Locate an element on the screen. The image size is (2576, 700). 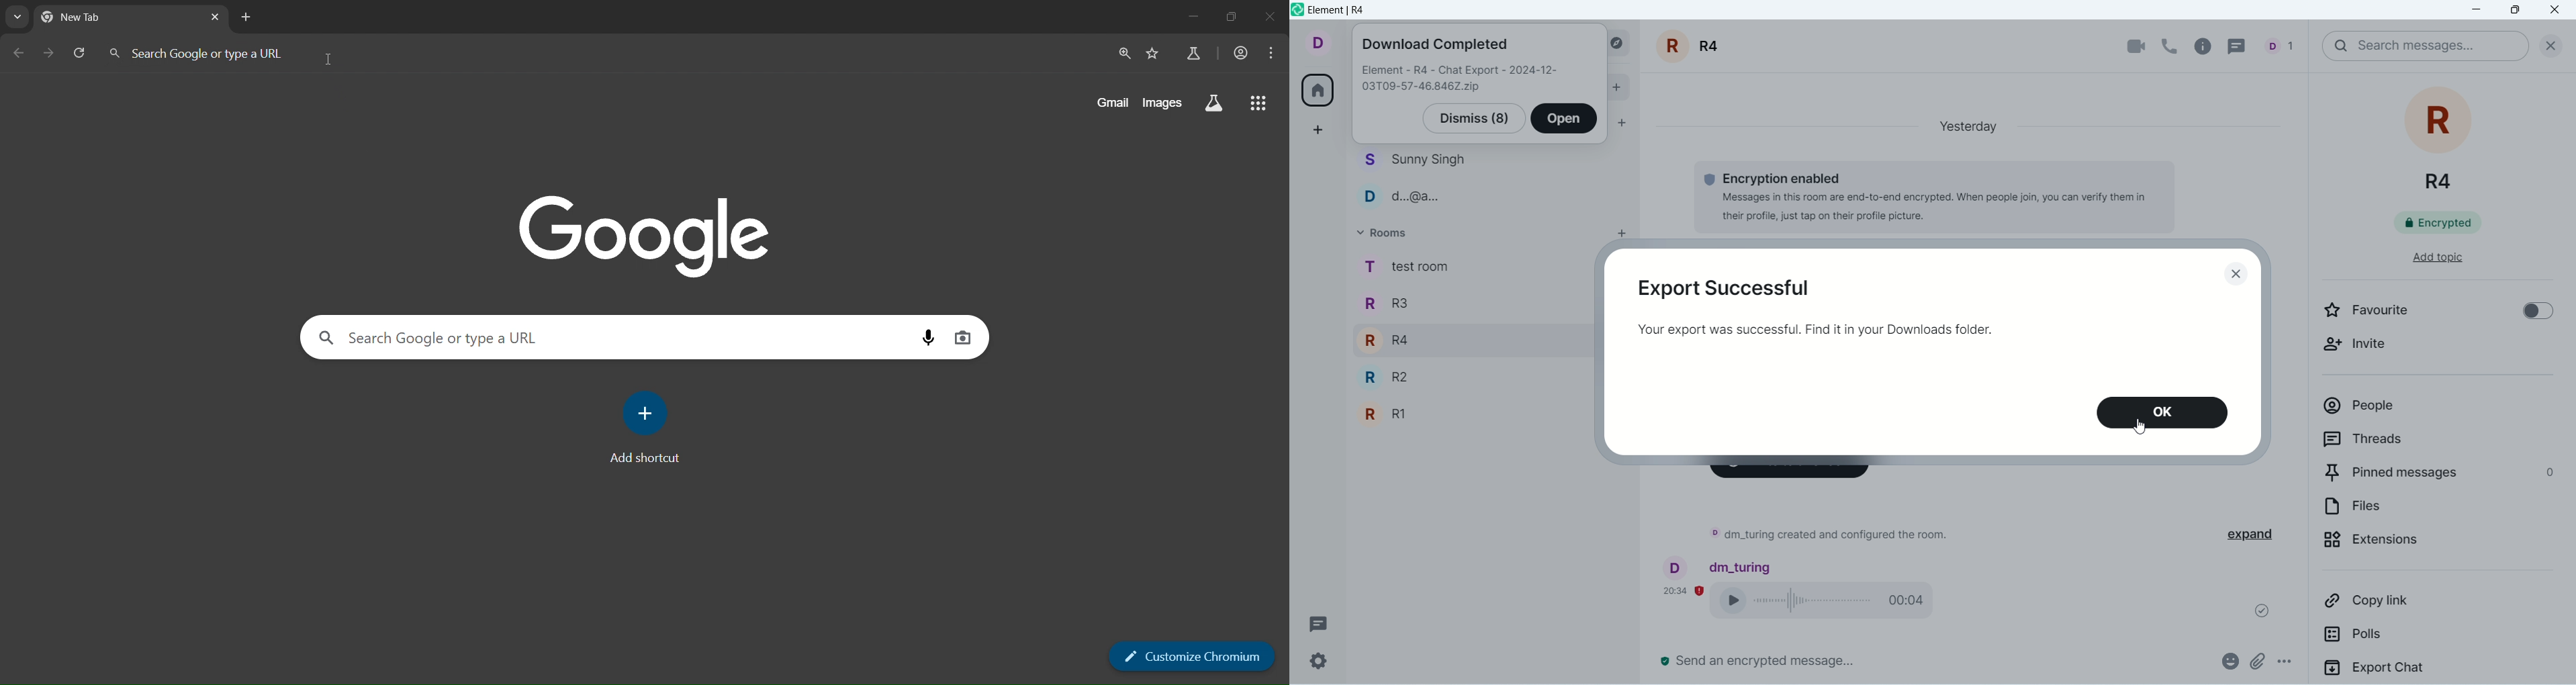
polls is located at coordinates (2397, 639).